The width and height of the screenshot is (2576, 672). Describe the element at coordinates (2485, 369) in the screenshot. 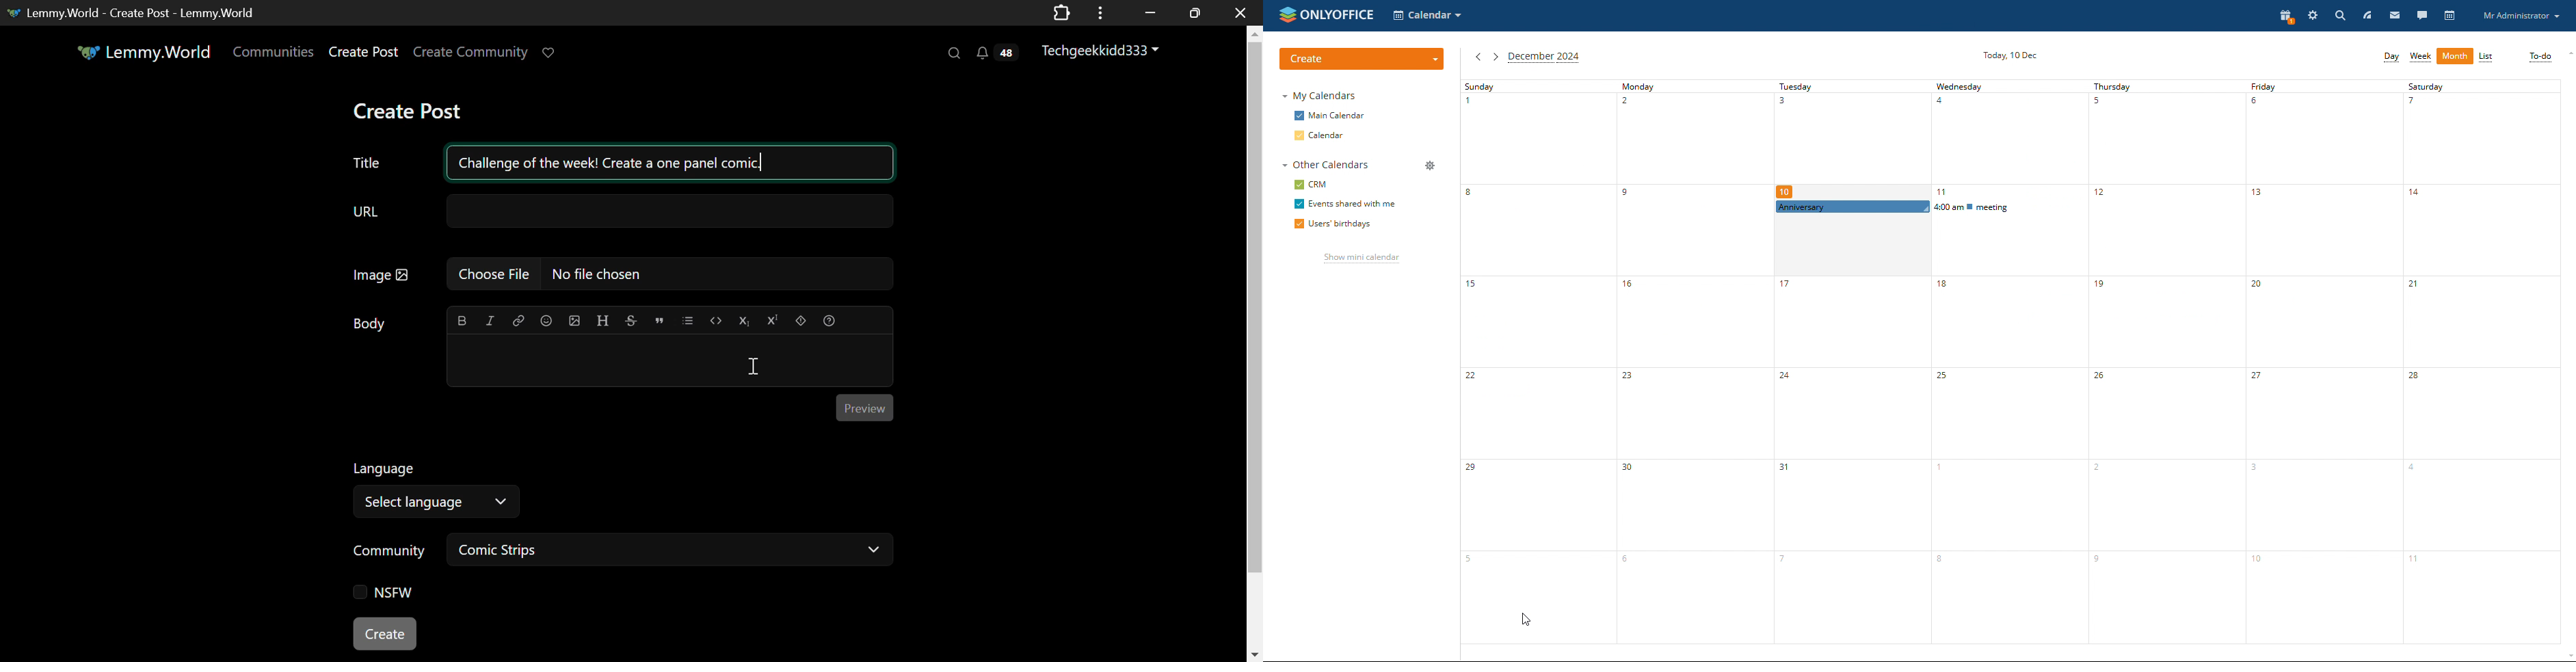

I see `saturday` at that location.